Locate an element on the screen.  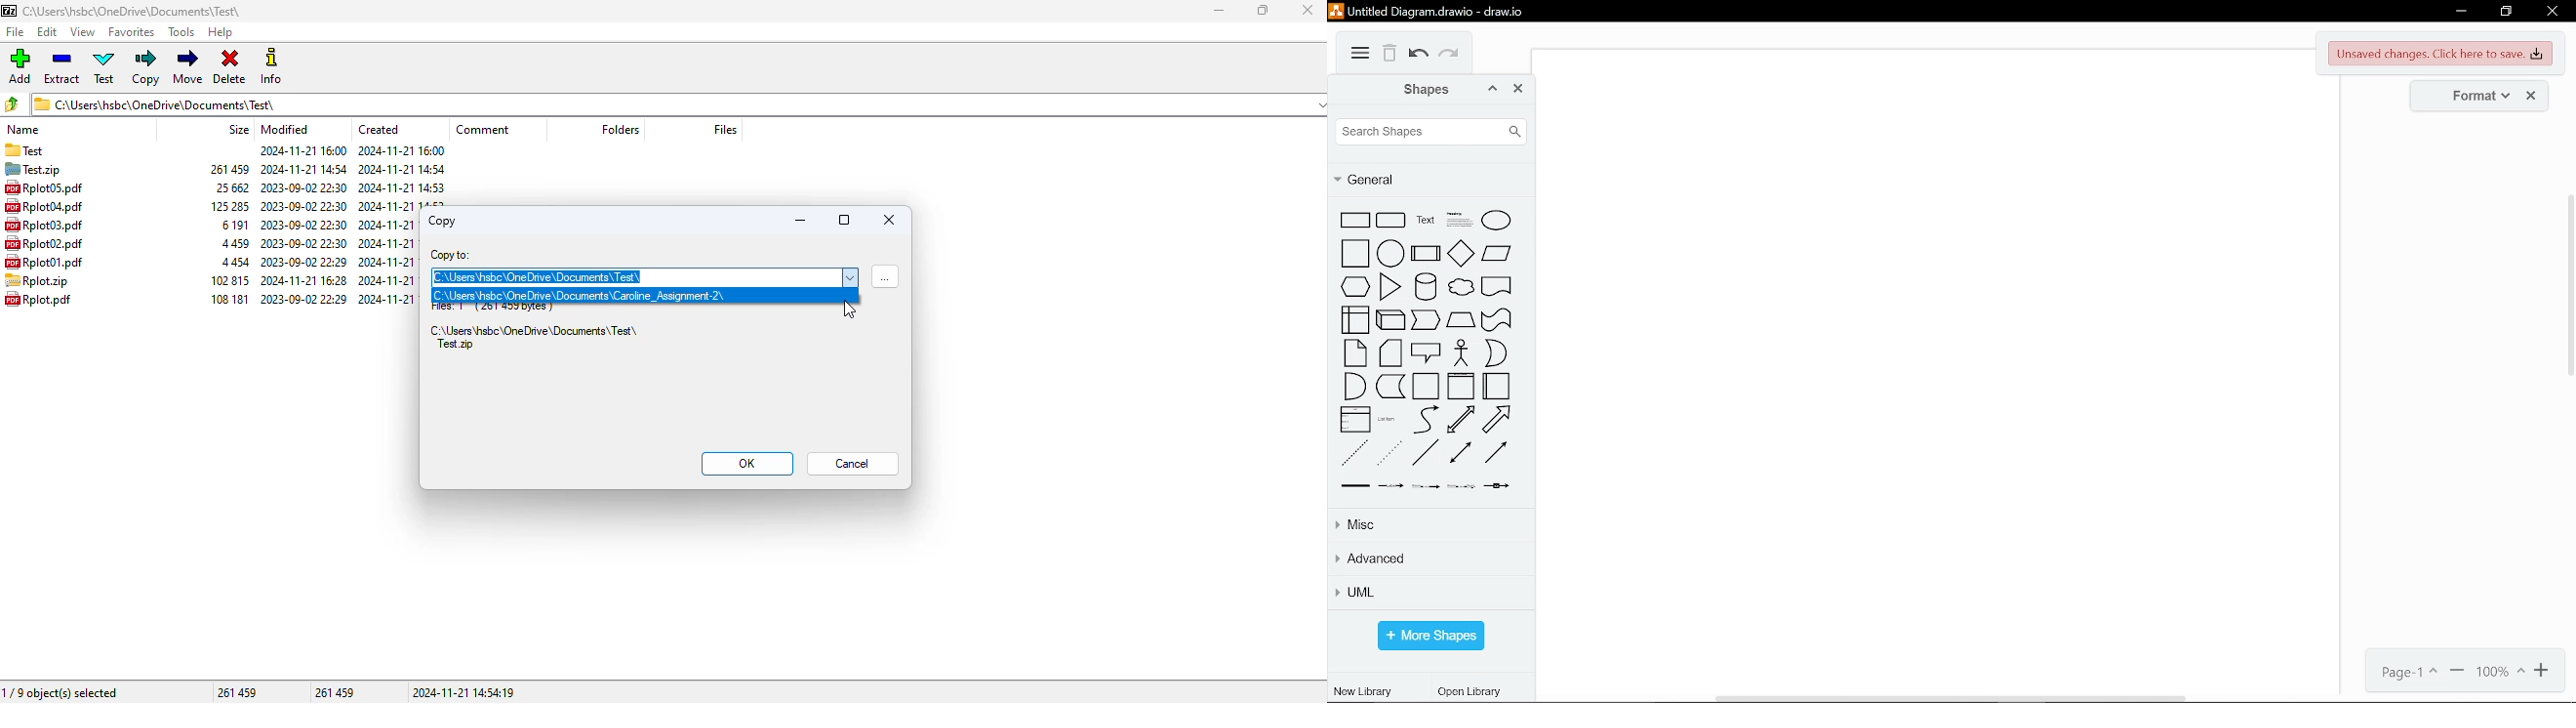
cloud is located at coordinates (1461, 289).